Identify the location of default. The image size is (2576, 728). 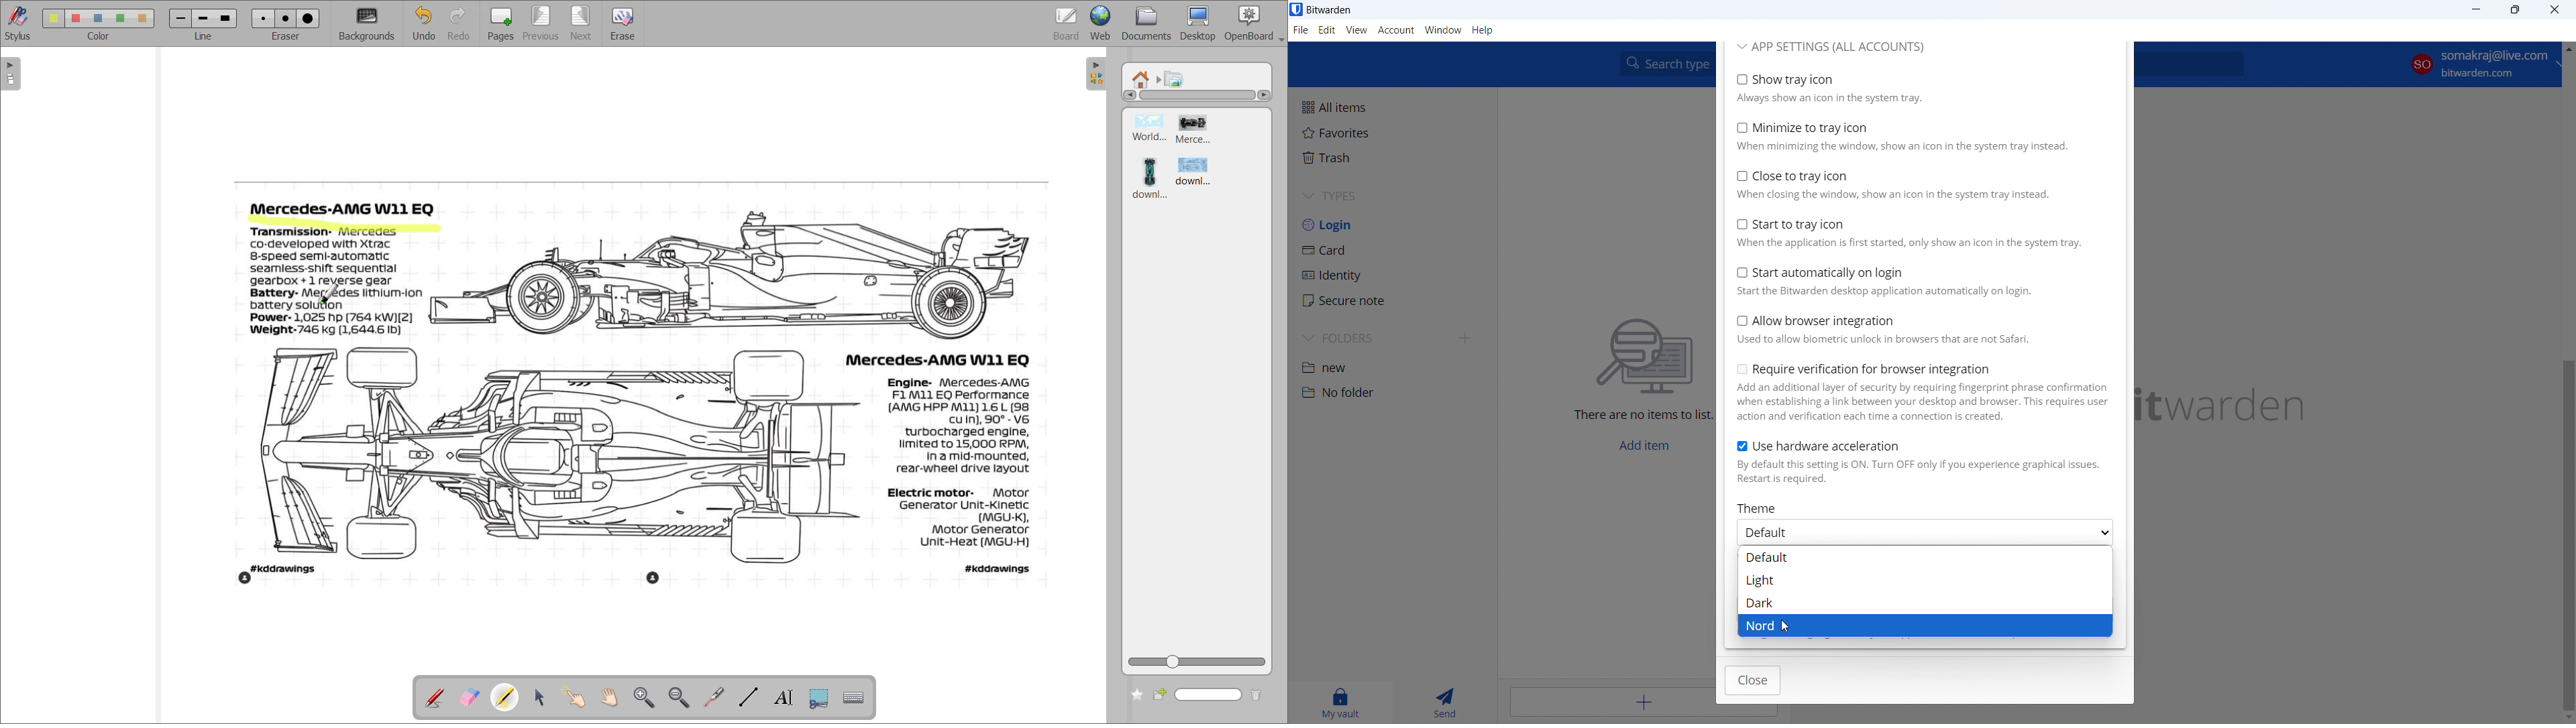
(1925, 557).